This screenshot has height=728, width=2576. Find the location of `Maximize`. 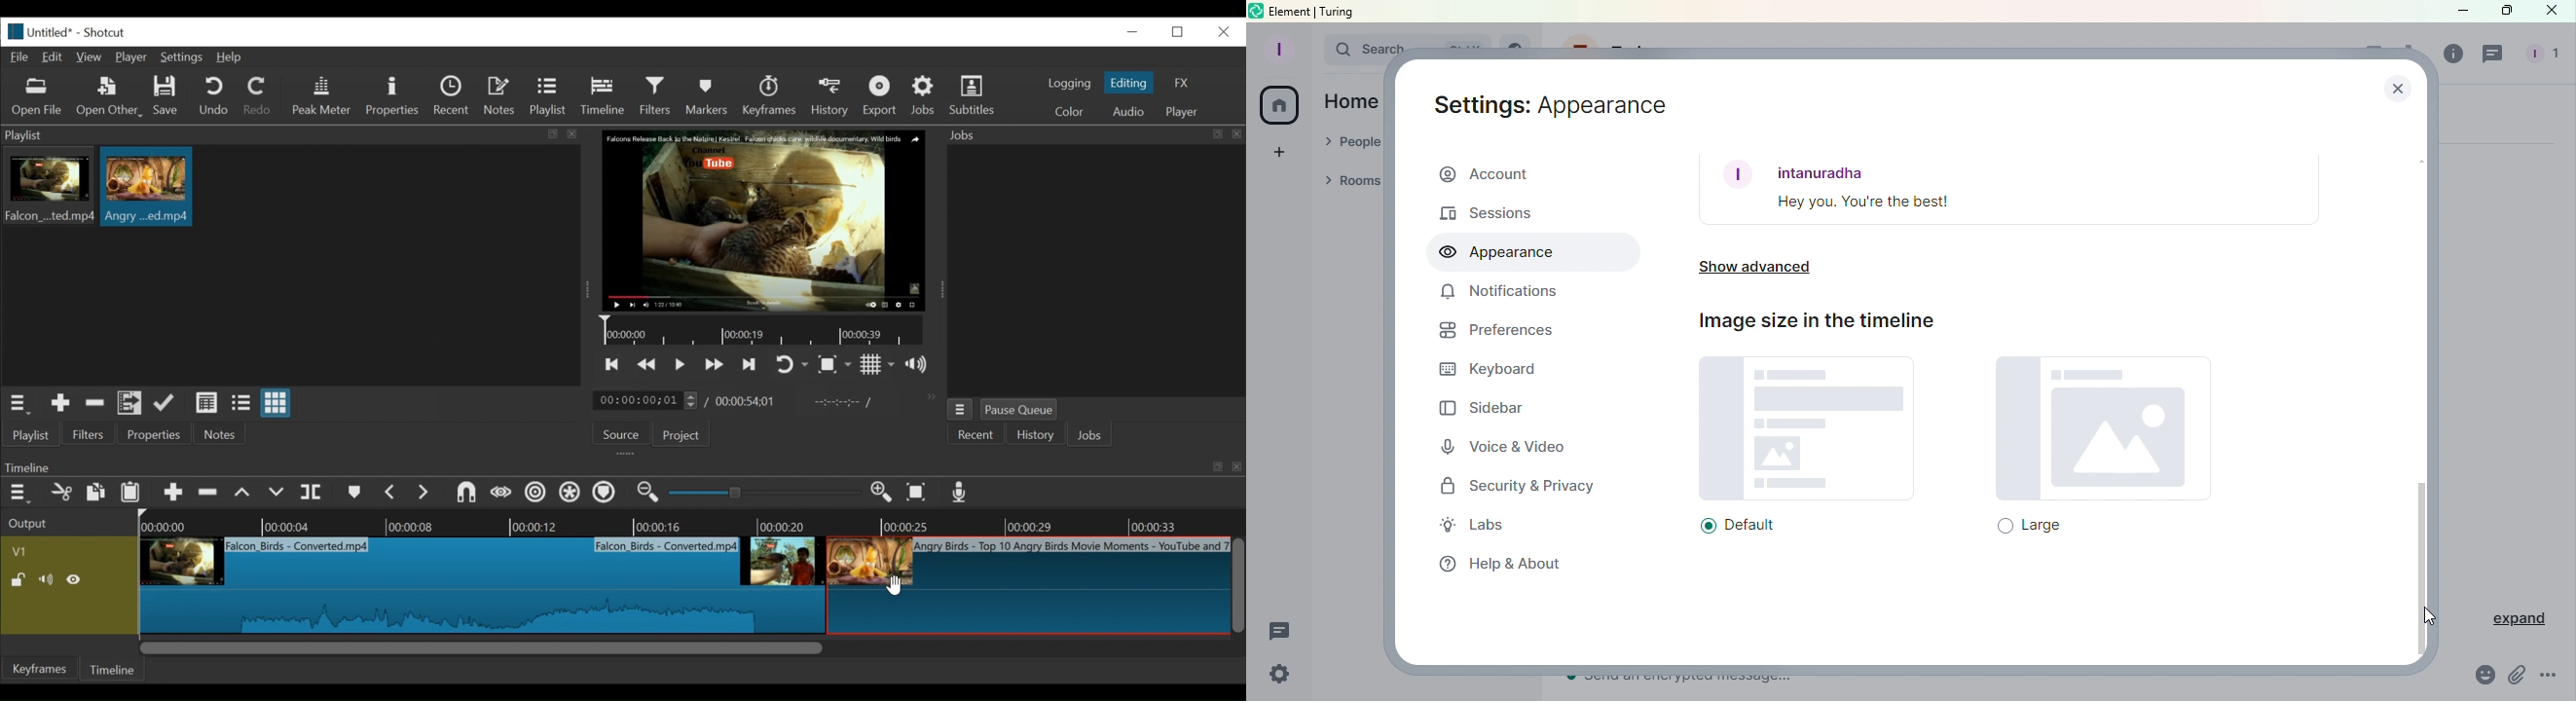

Maximize is located at coordinates (2503, 12).